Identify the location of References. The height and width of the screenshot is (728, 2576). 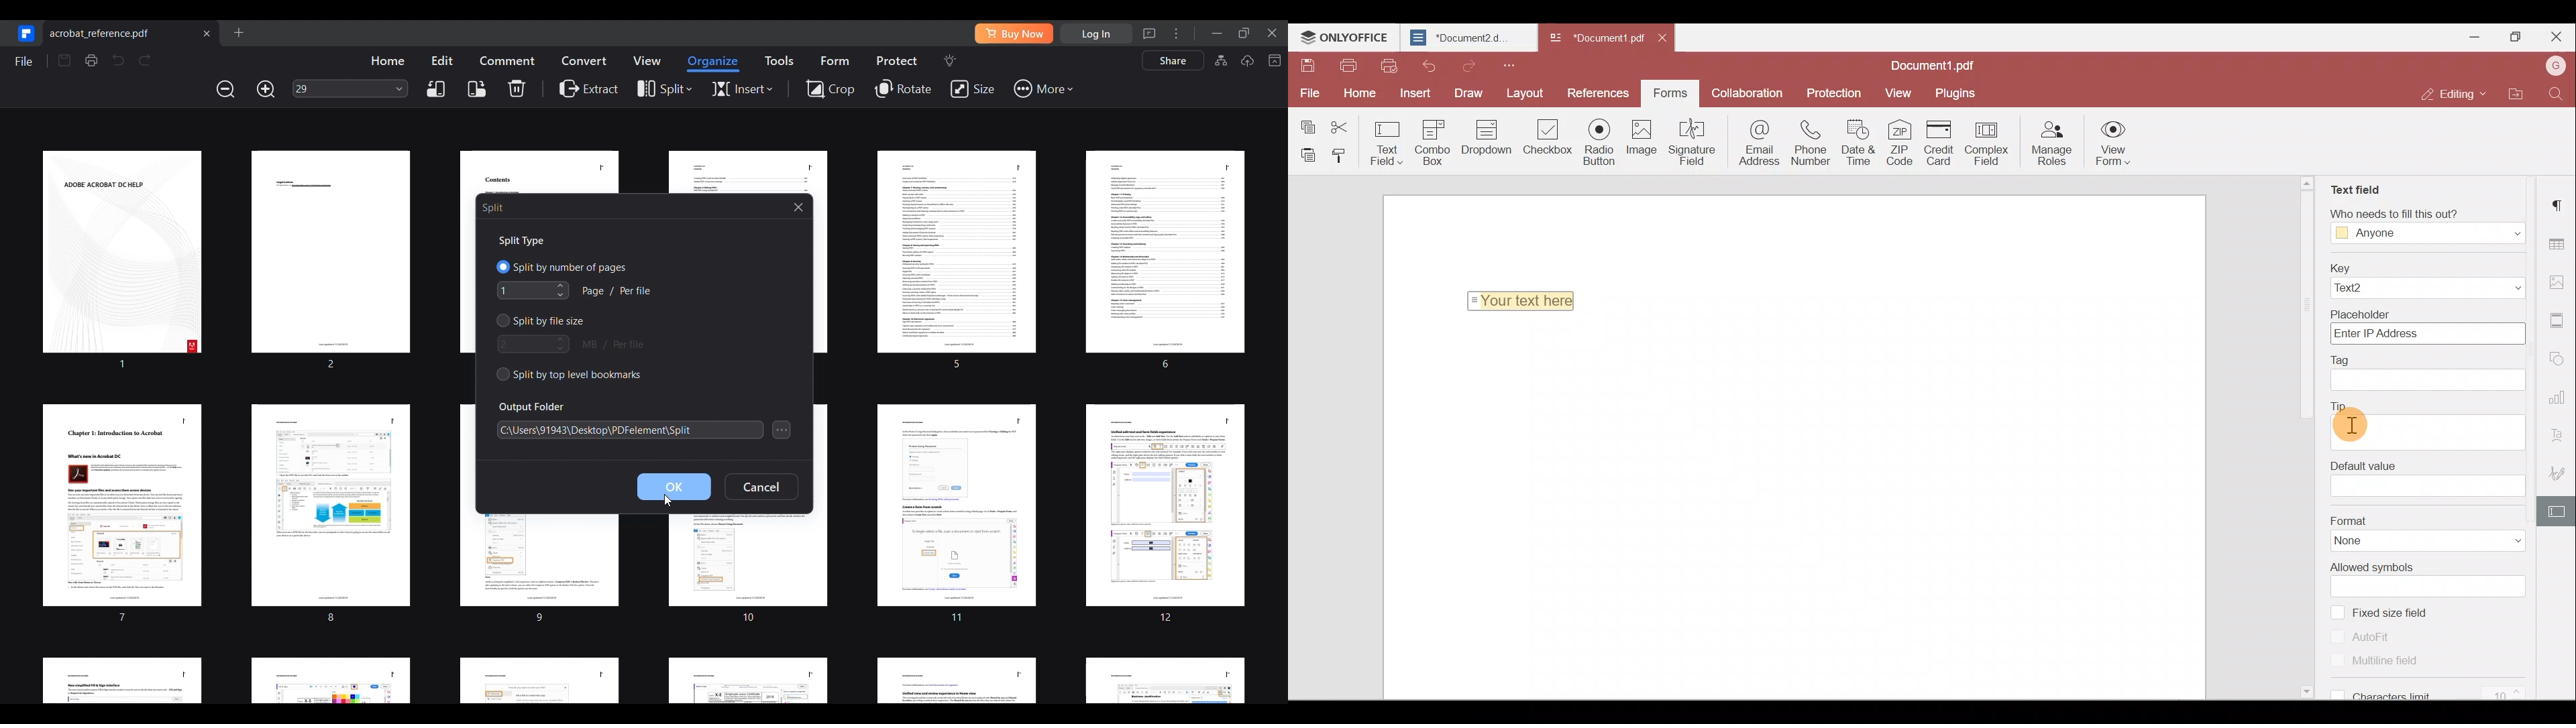
(1595, 92).